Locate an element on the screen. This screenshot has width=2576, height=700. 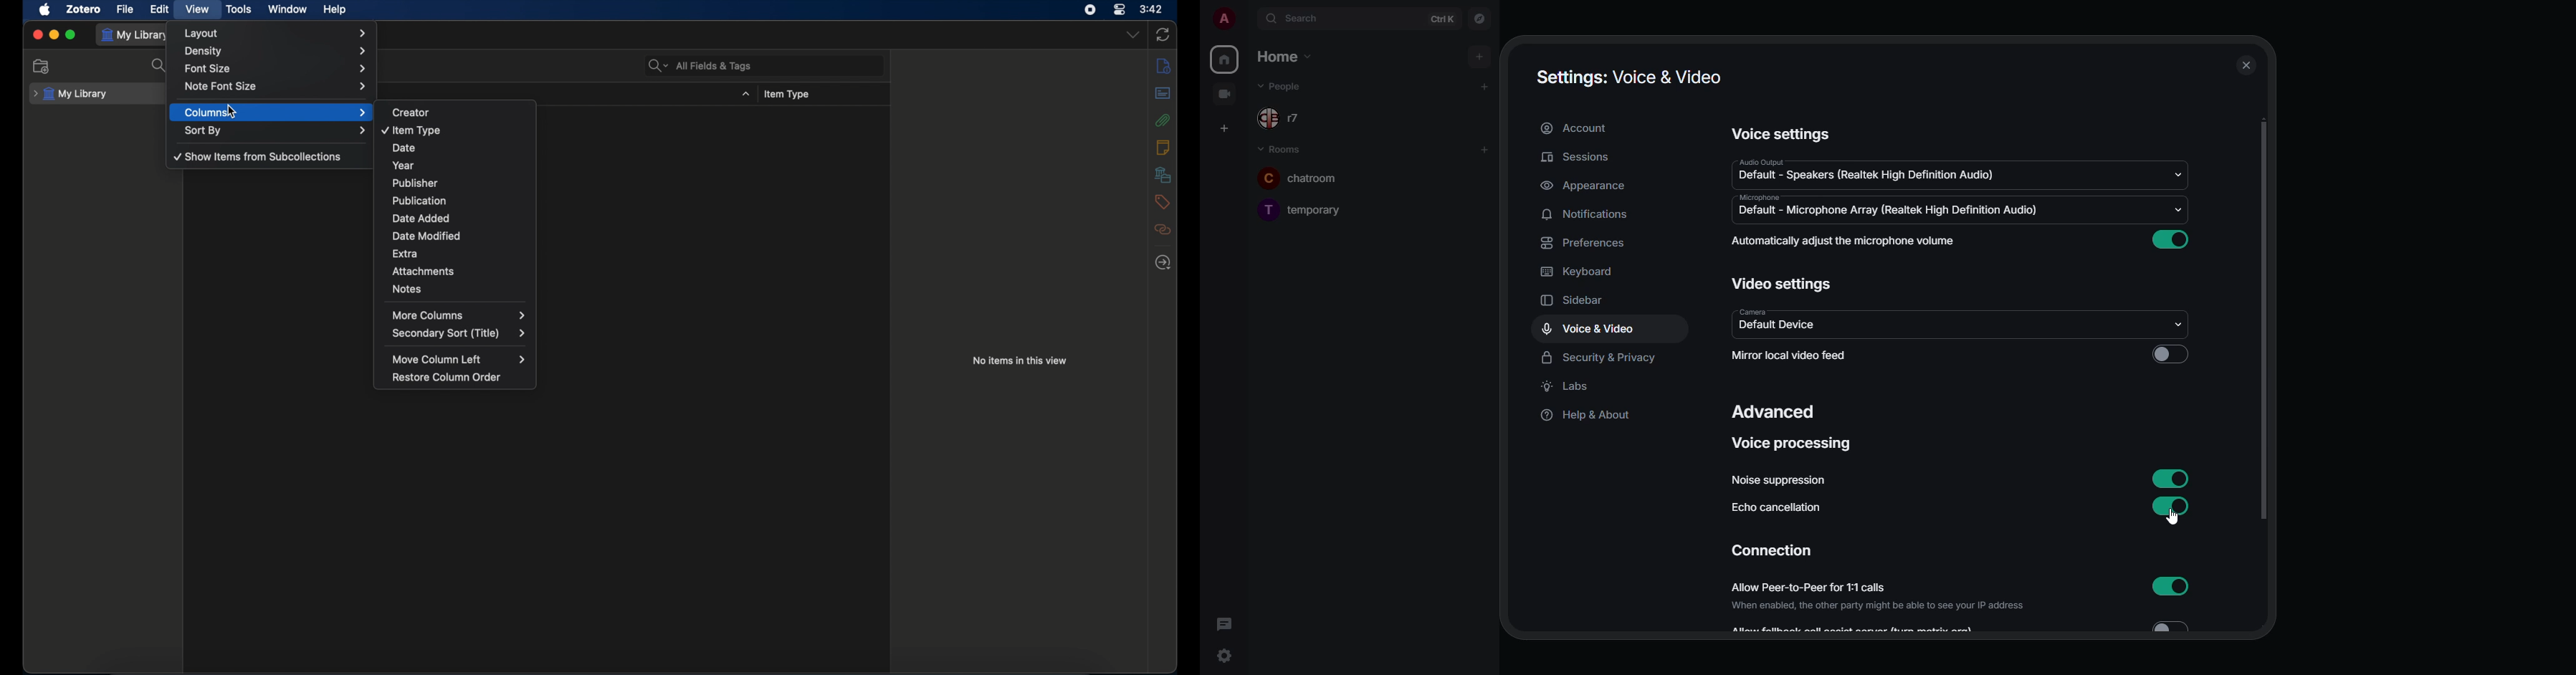
help & about is located at coordinates (1585, 416).